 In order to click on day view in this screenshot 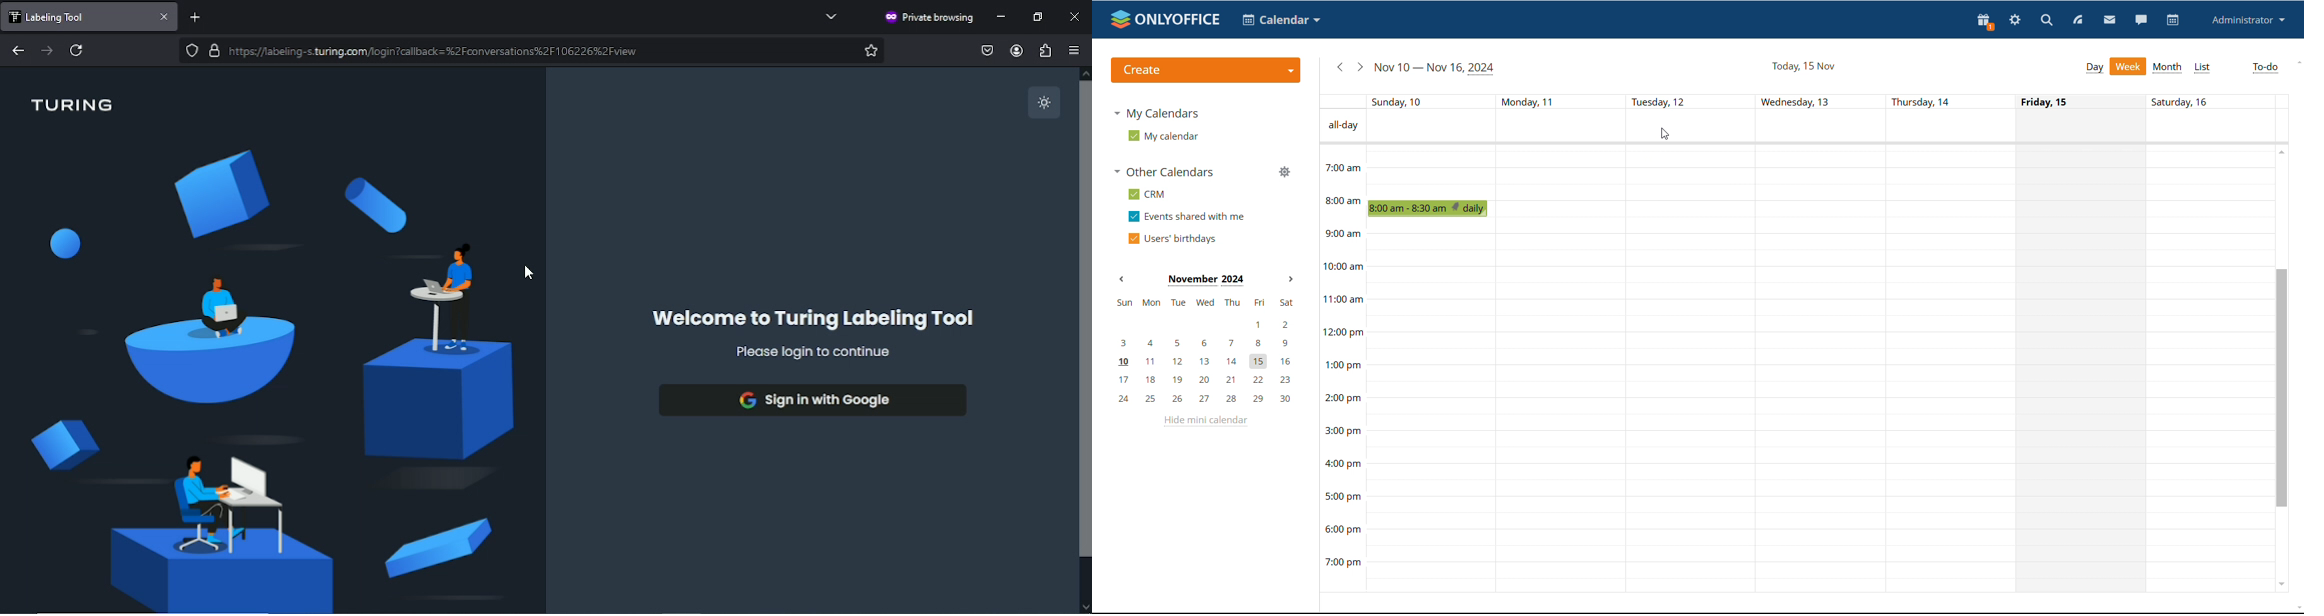, I will do `click(2094, 68)`.